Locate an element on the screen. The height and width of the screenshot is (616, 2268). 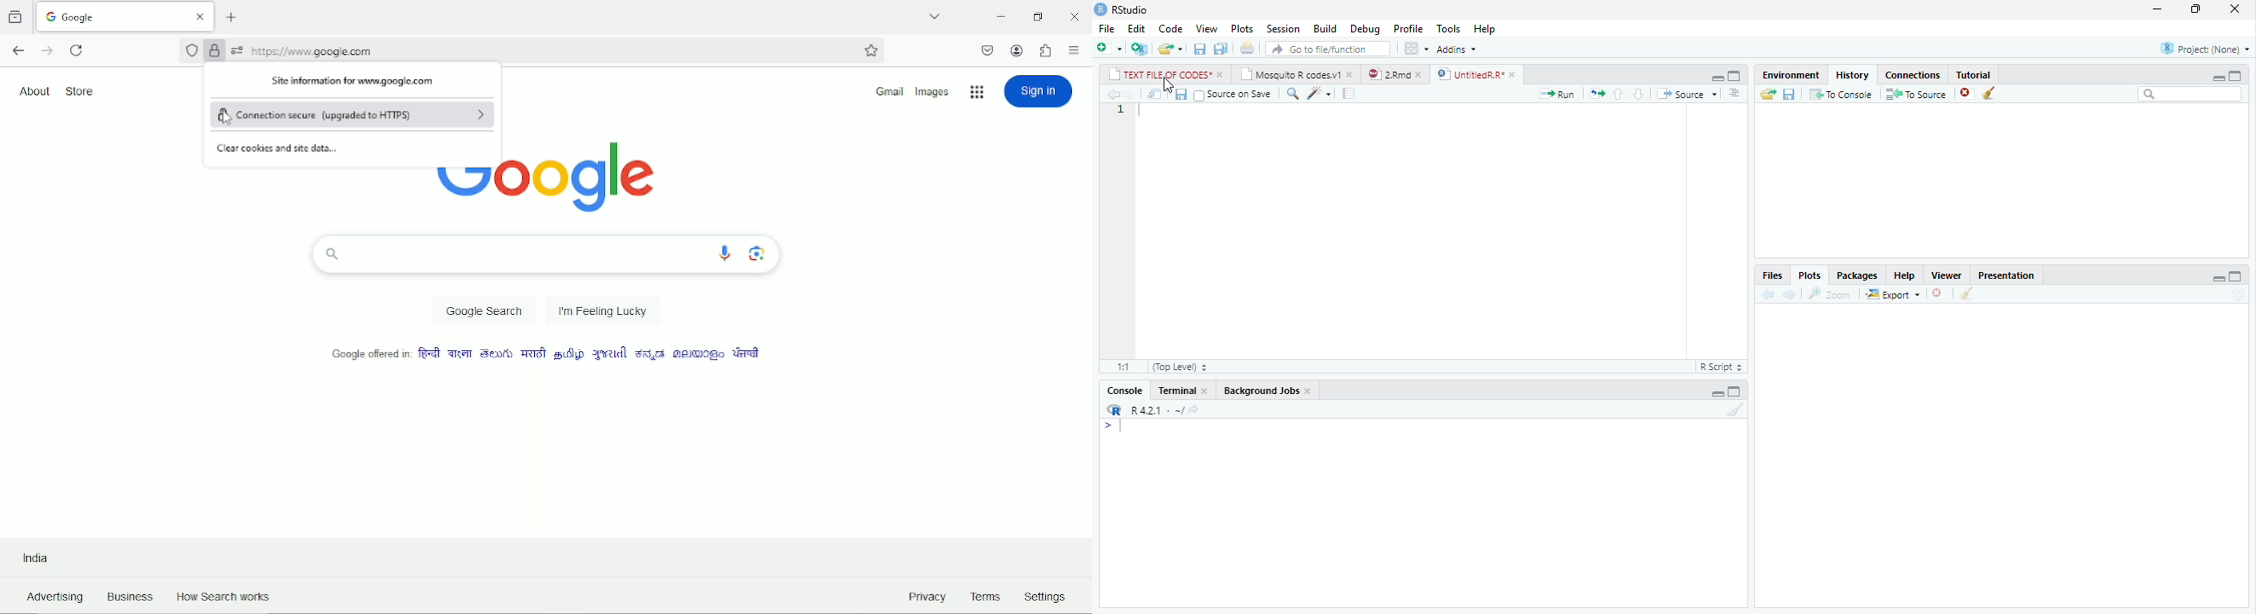
Project(None) is located at coordinates (2207, 49).